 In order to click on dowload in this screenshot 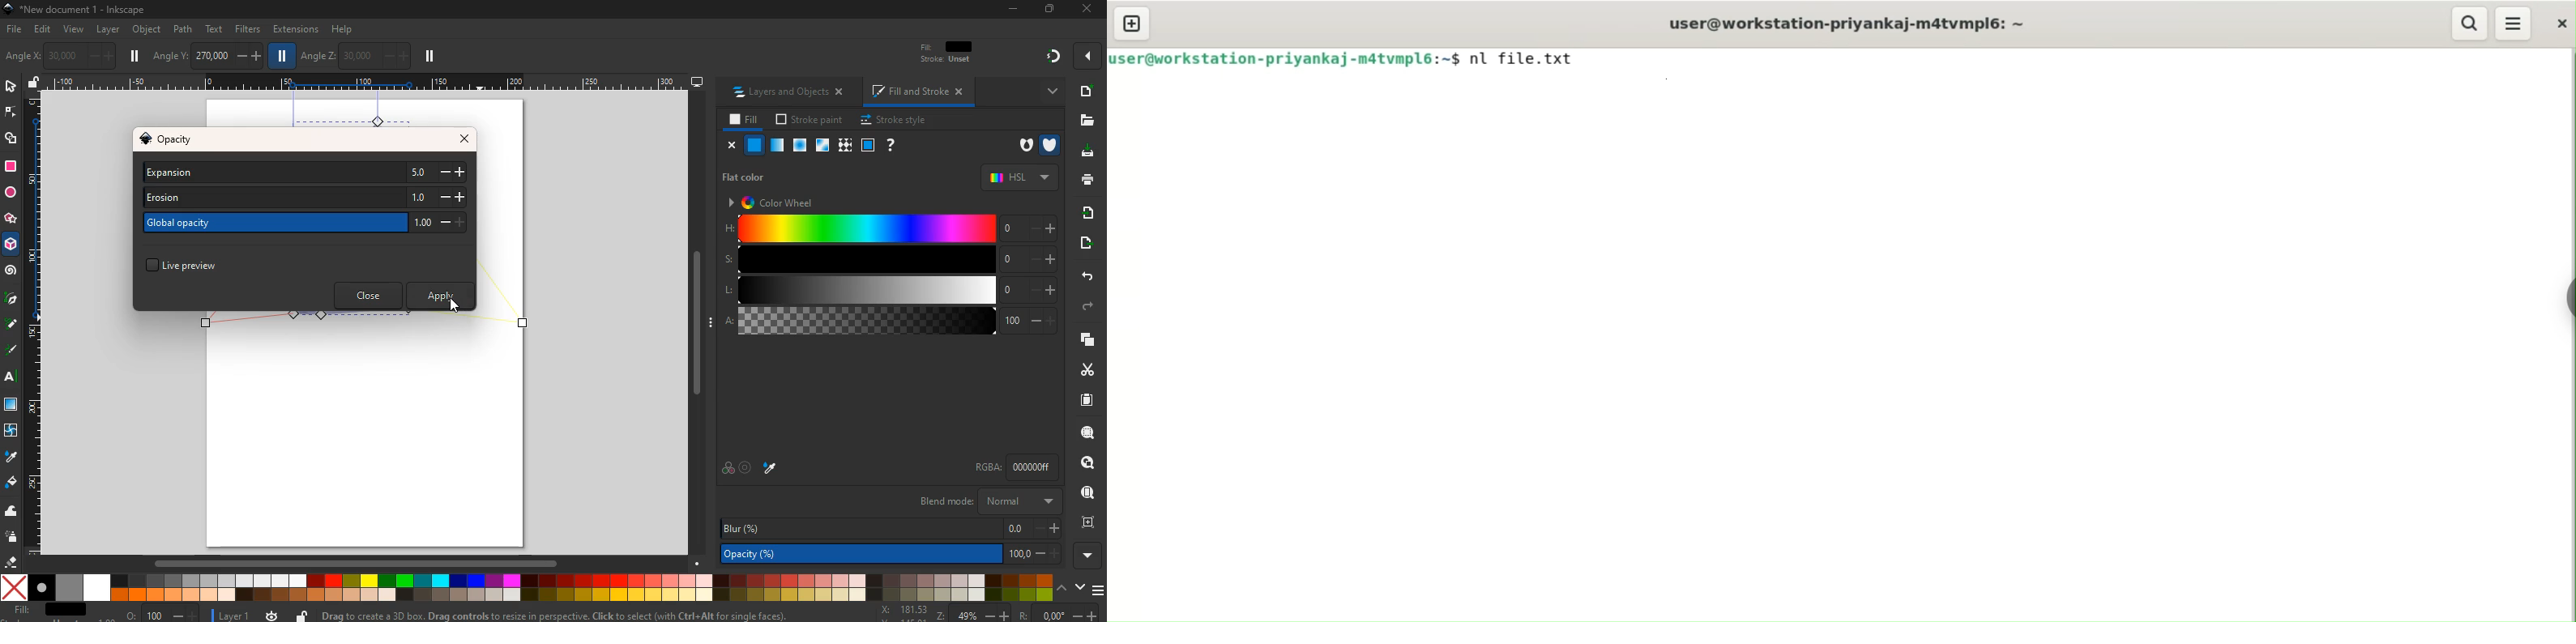, I will do `click(1084, 151)`.